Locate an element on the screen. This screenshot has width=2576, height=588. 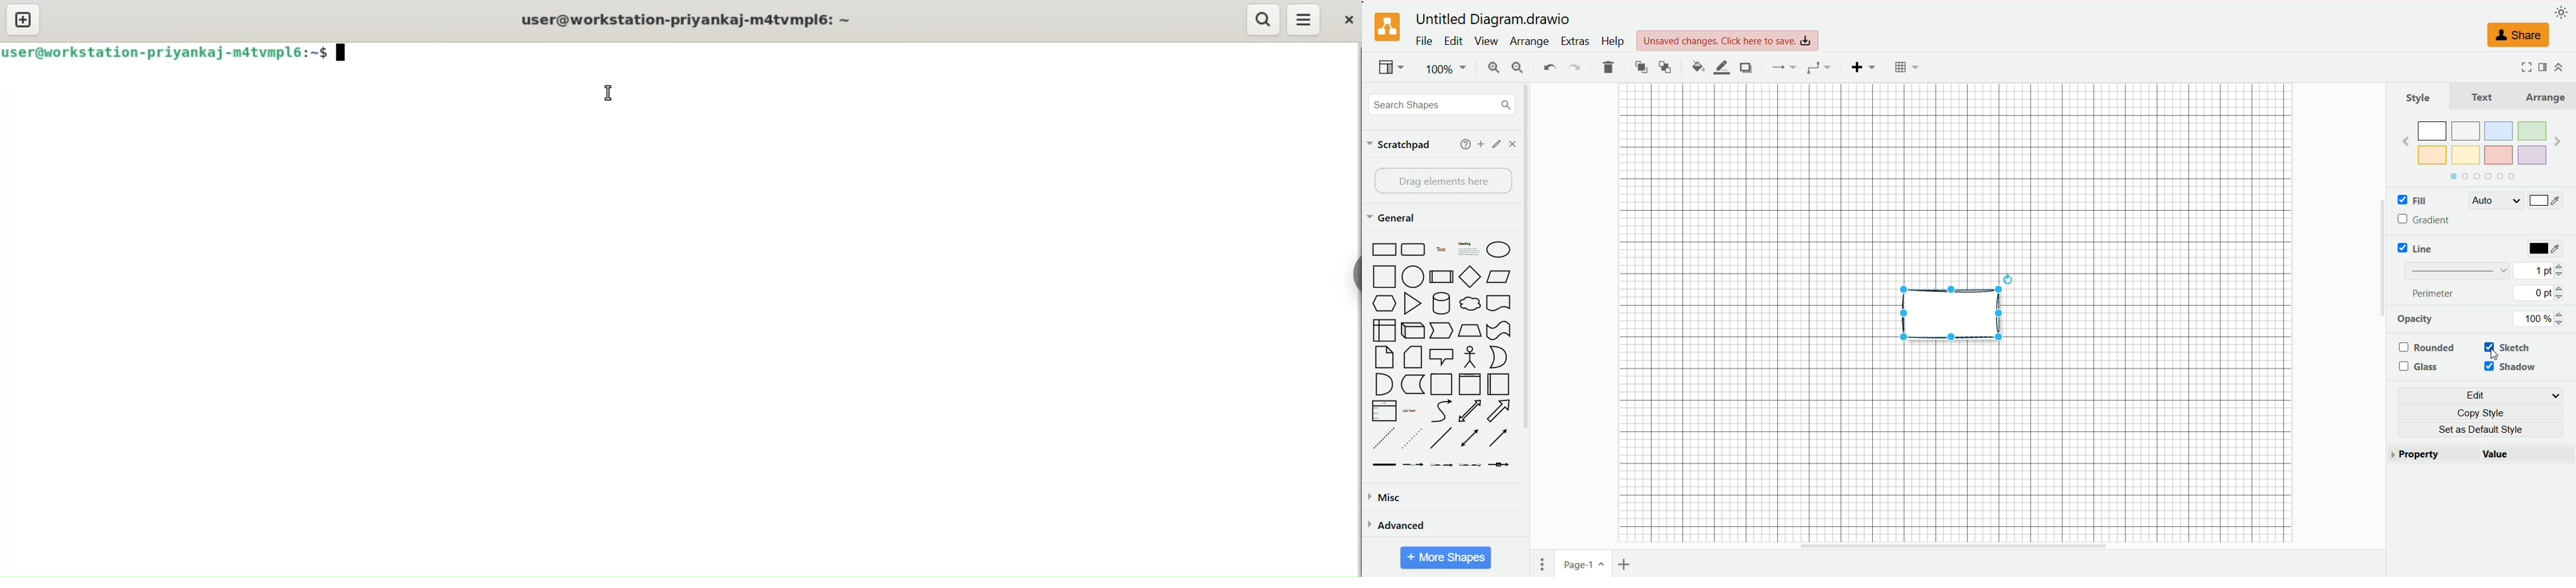
line is located at coordinates (2419, 248).